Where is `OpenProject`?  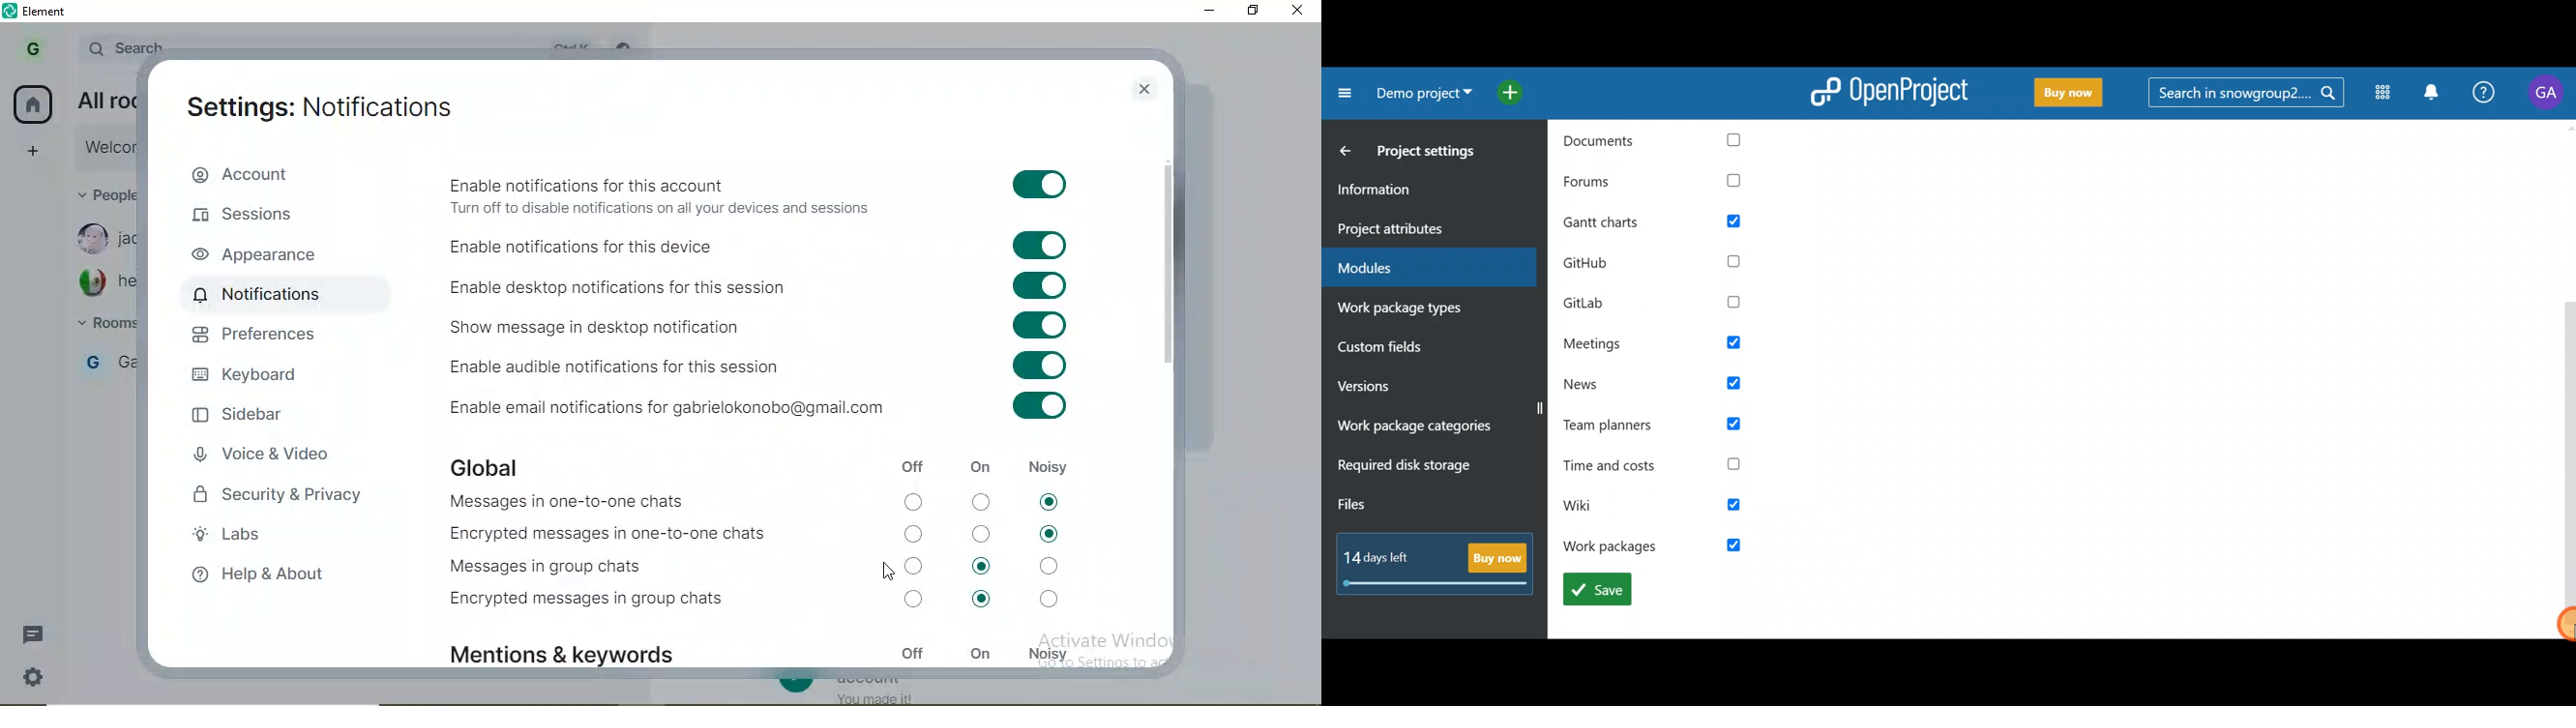 OpenProject is located at coordinates (1890, 96).